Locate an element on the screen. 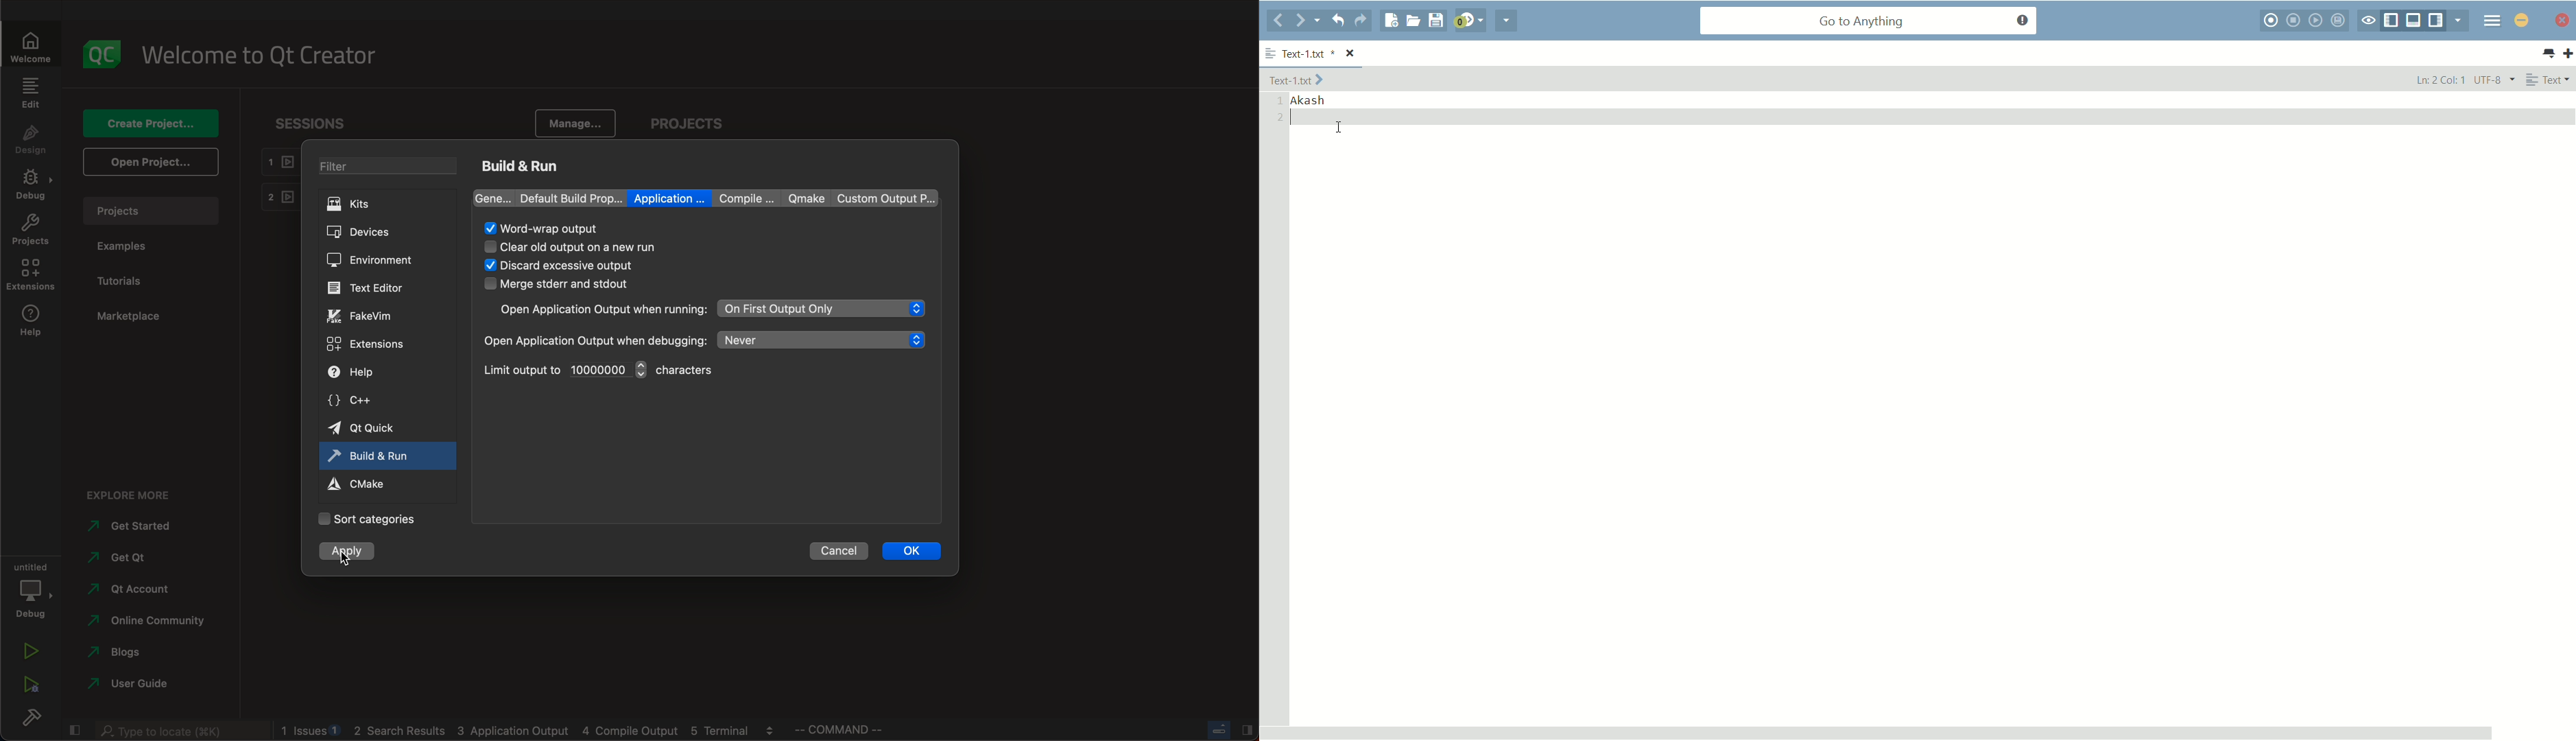 This screenshot has height=756, width=2576. ok is located at coordinates (910, 550).